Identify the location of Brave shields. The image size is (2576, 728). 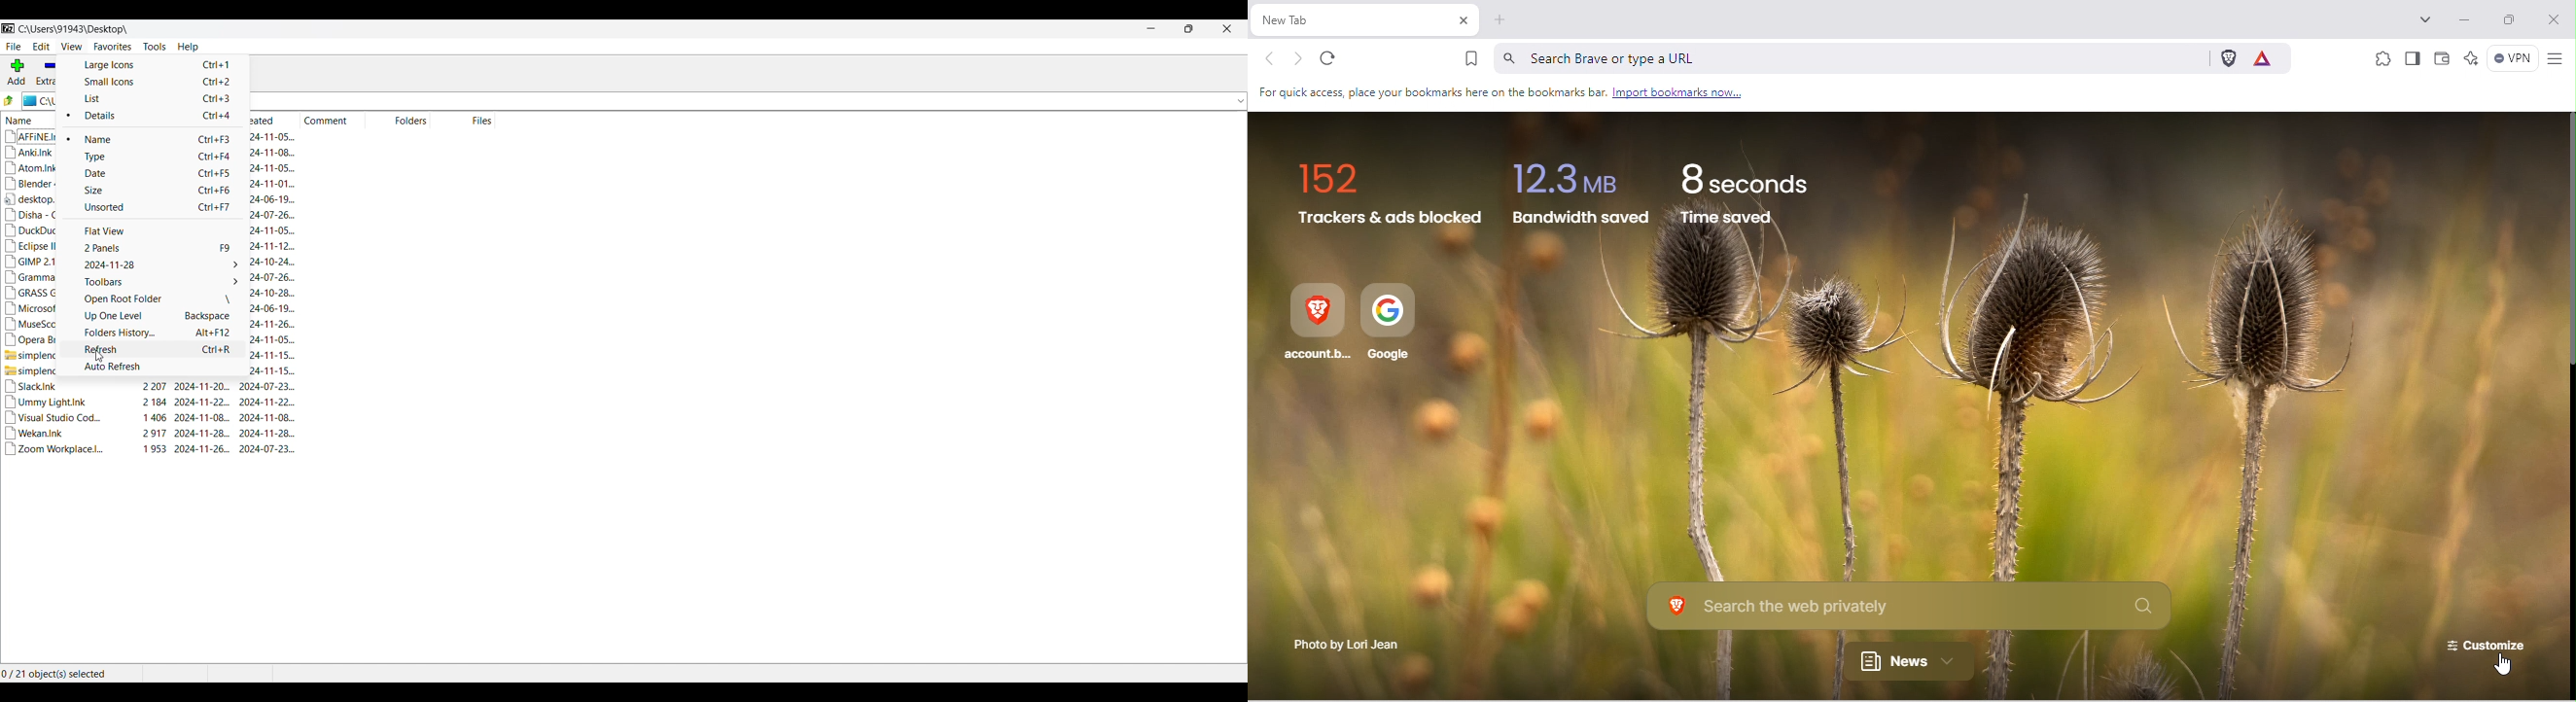
(2227, 58).